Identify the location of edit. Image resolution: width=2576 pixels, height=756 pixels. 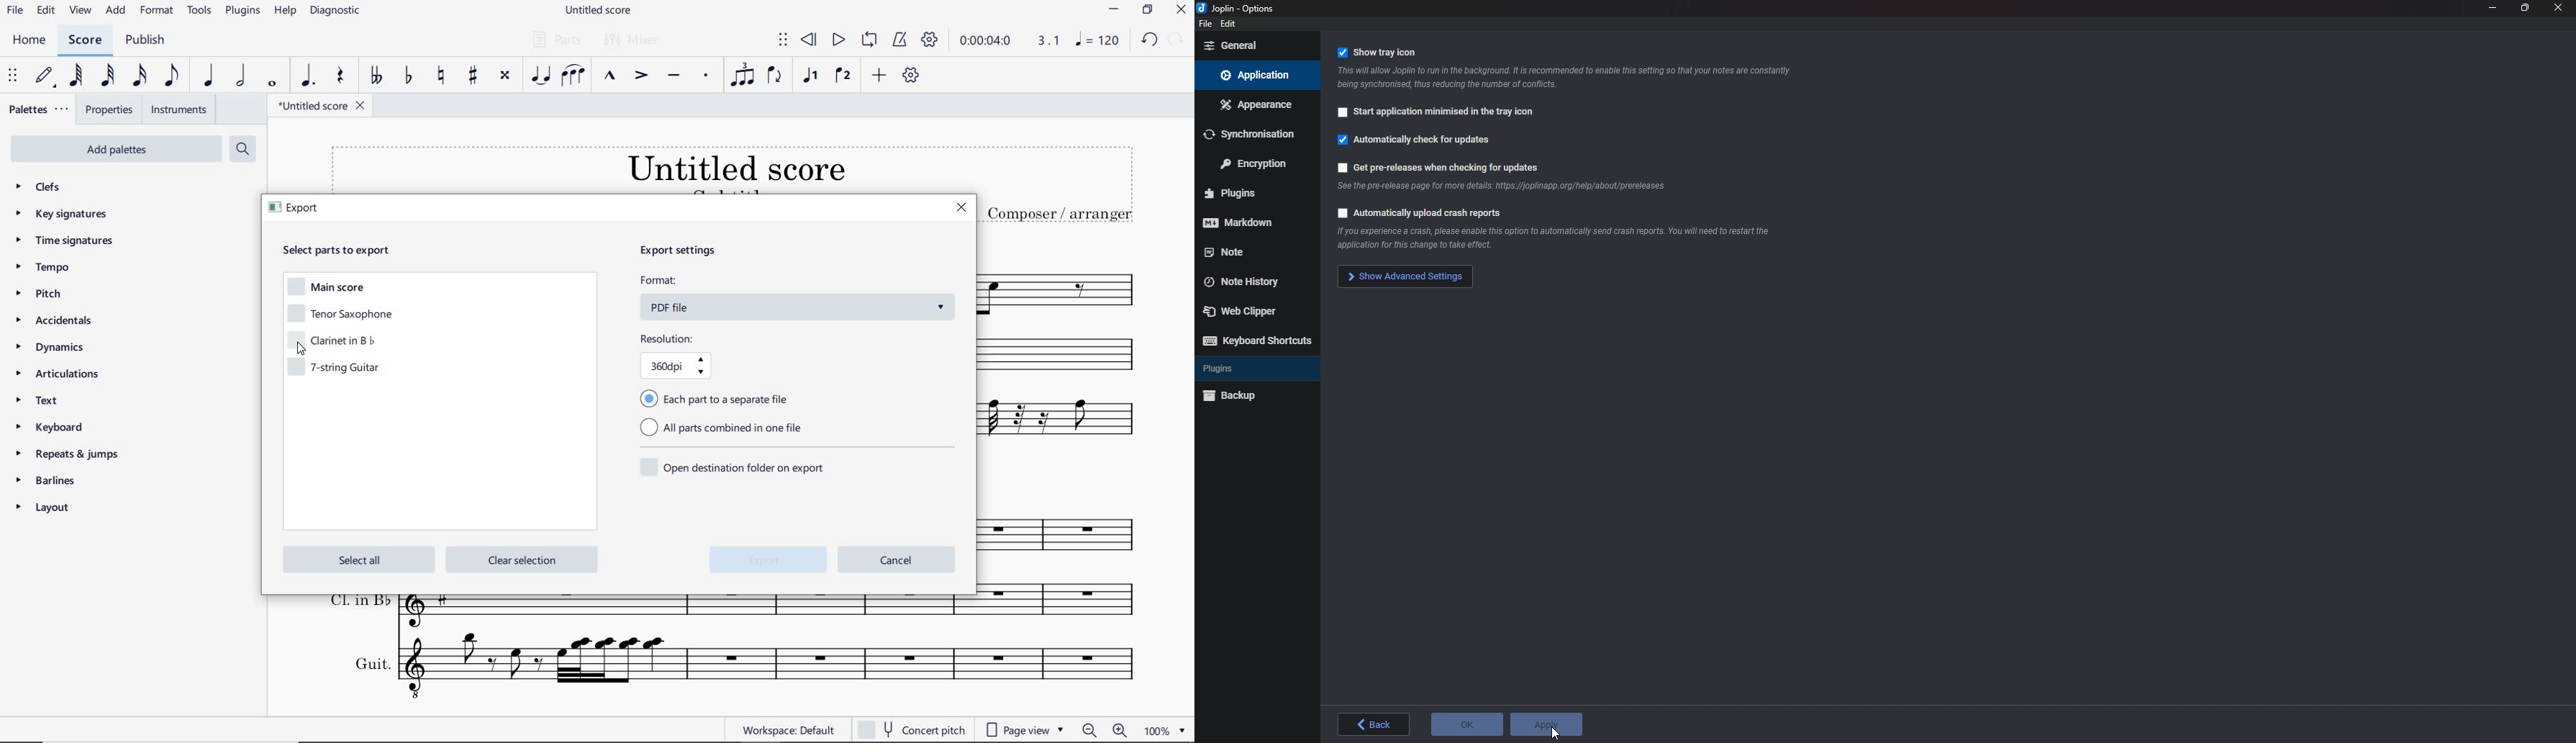
(1230, 24).